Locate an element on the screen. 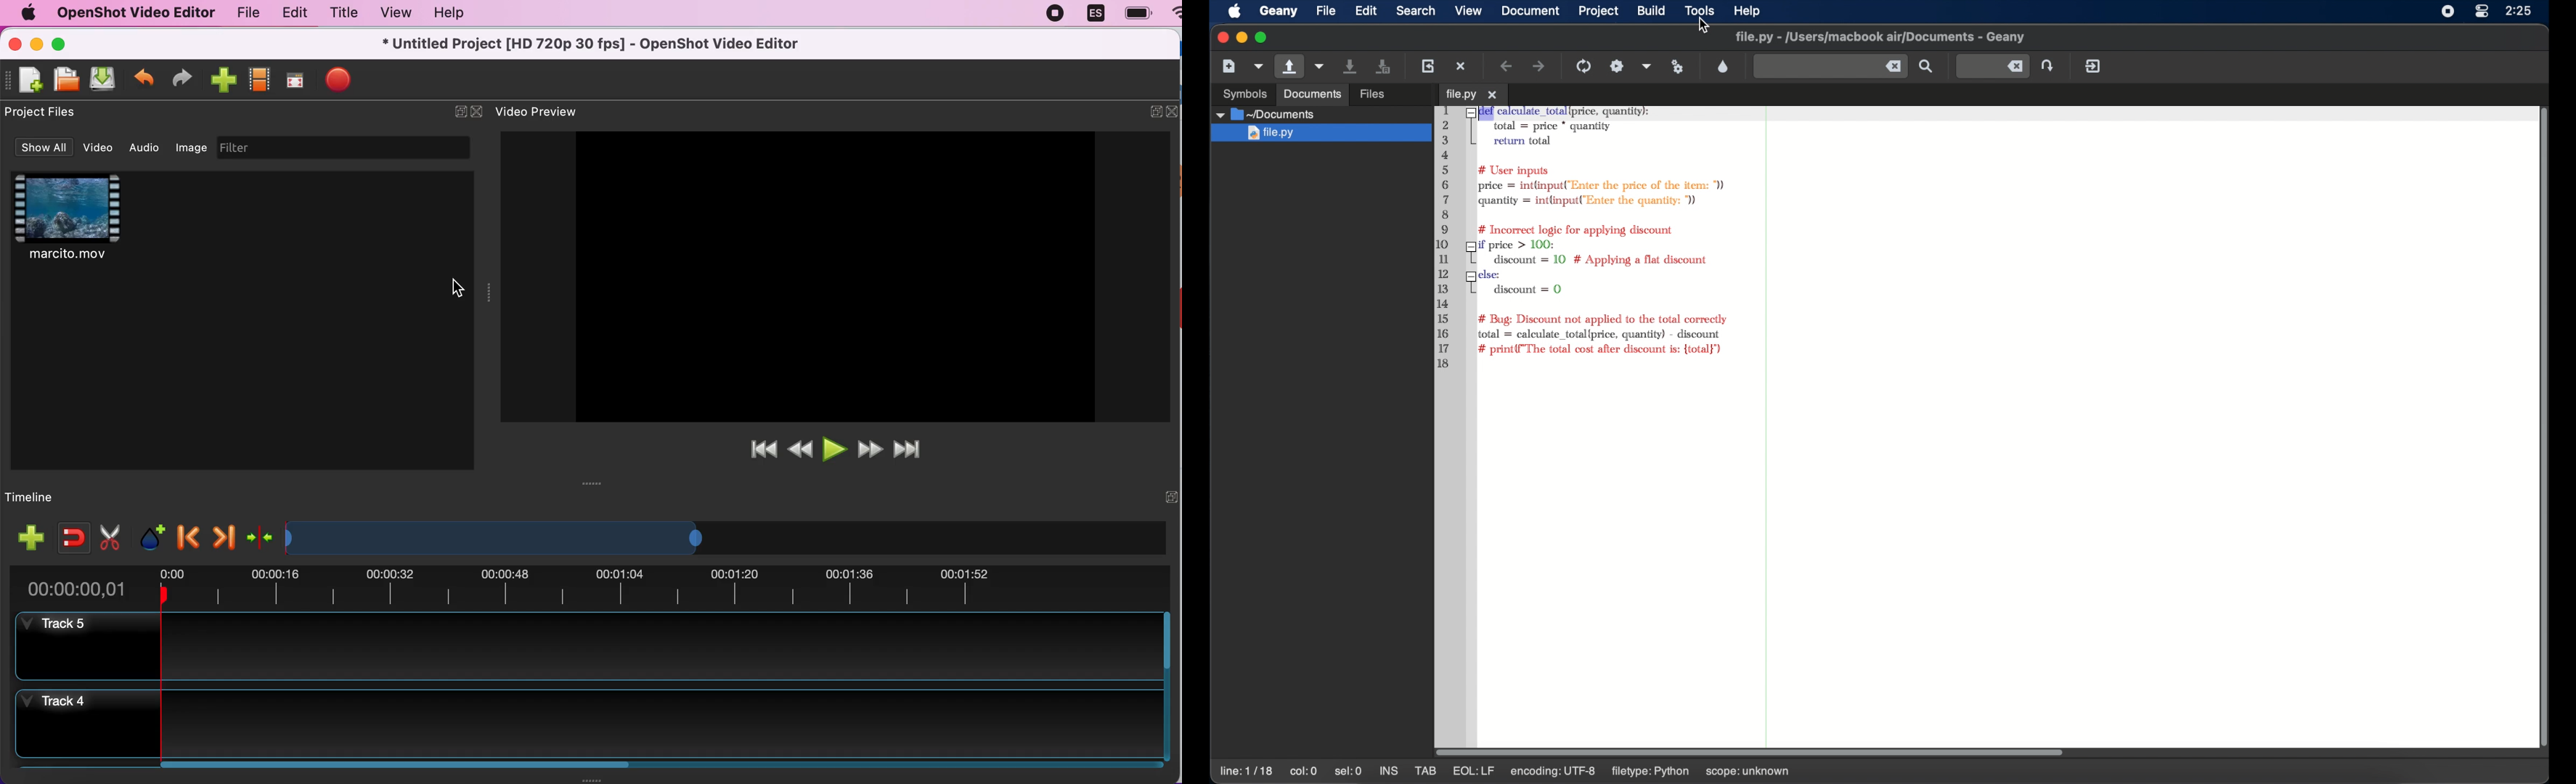 This screenshot has height=784, width=2576. file is located at coordinates (1326, 11).